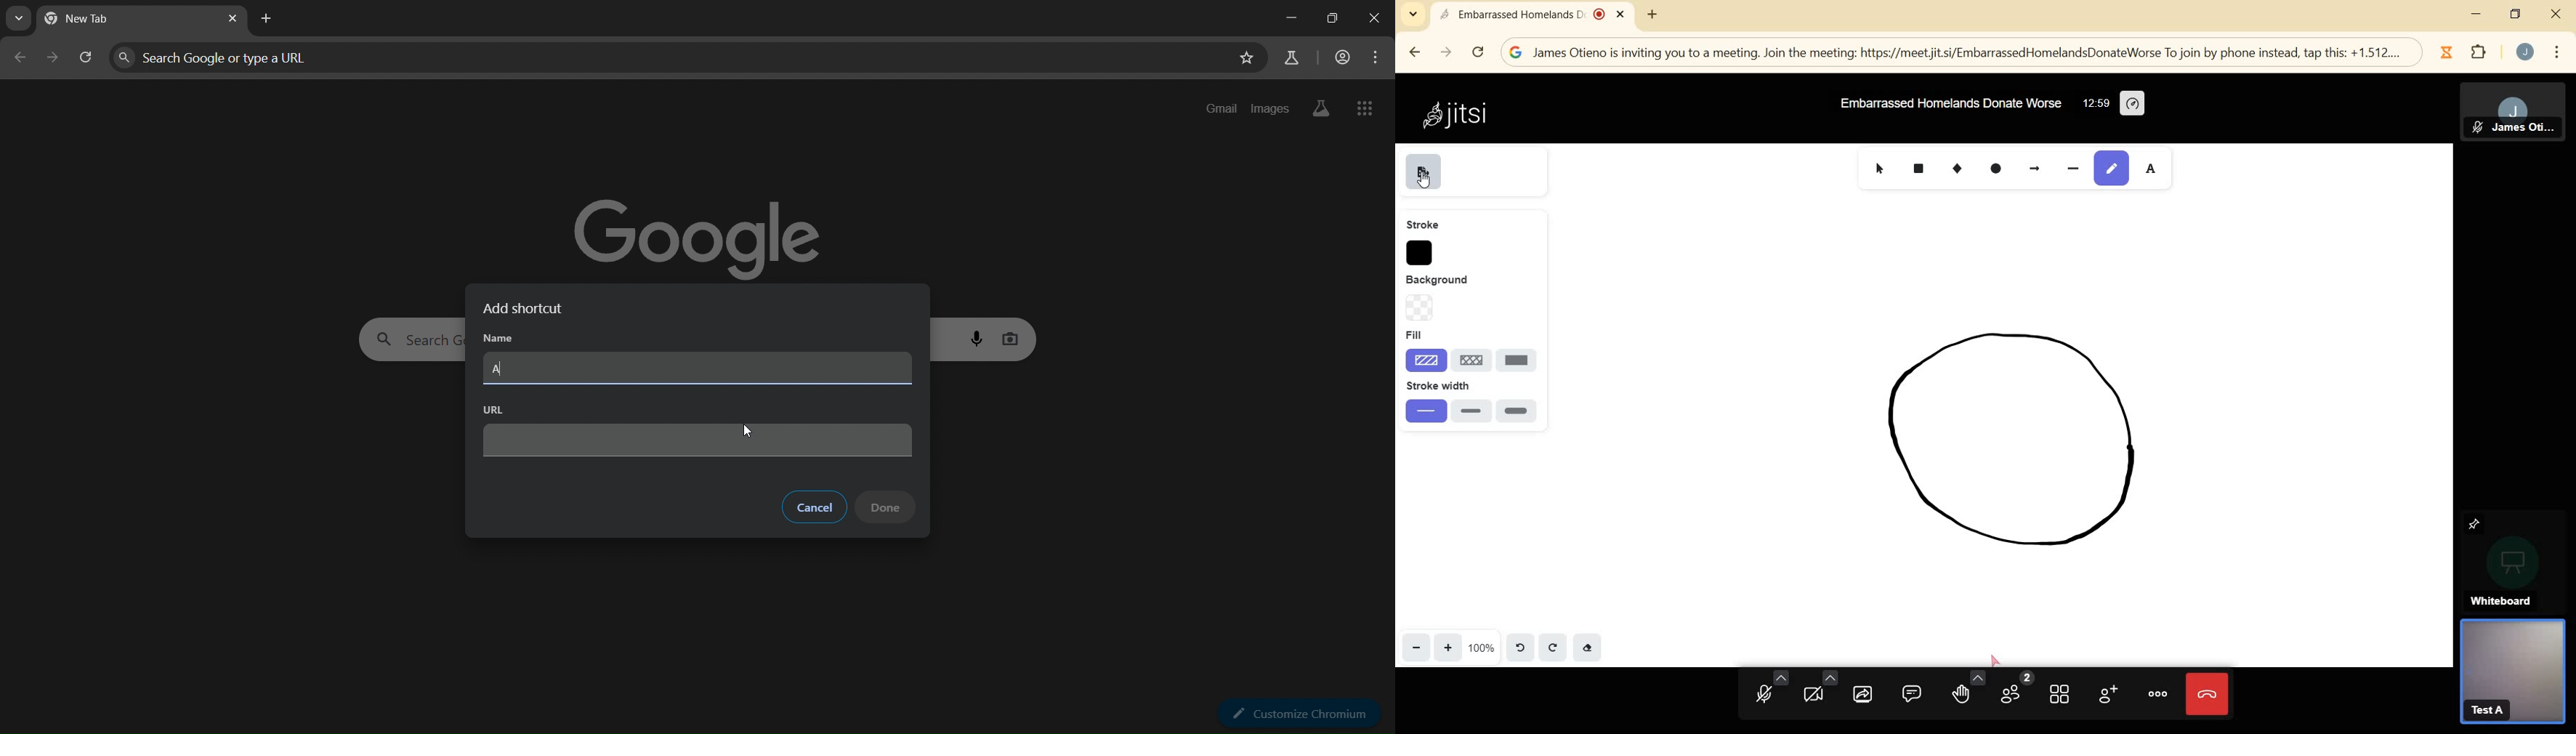 The height and width of the screenshot is (756, 2576). What do you see at coordinates (1967, 691) in the screenshot?
I see `raise your hand` at bounding box center [1967, 691].